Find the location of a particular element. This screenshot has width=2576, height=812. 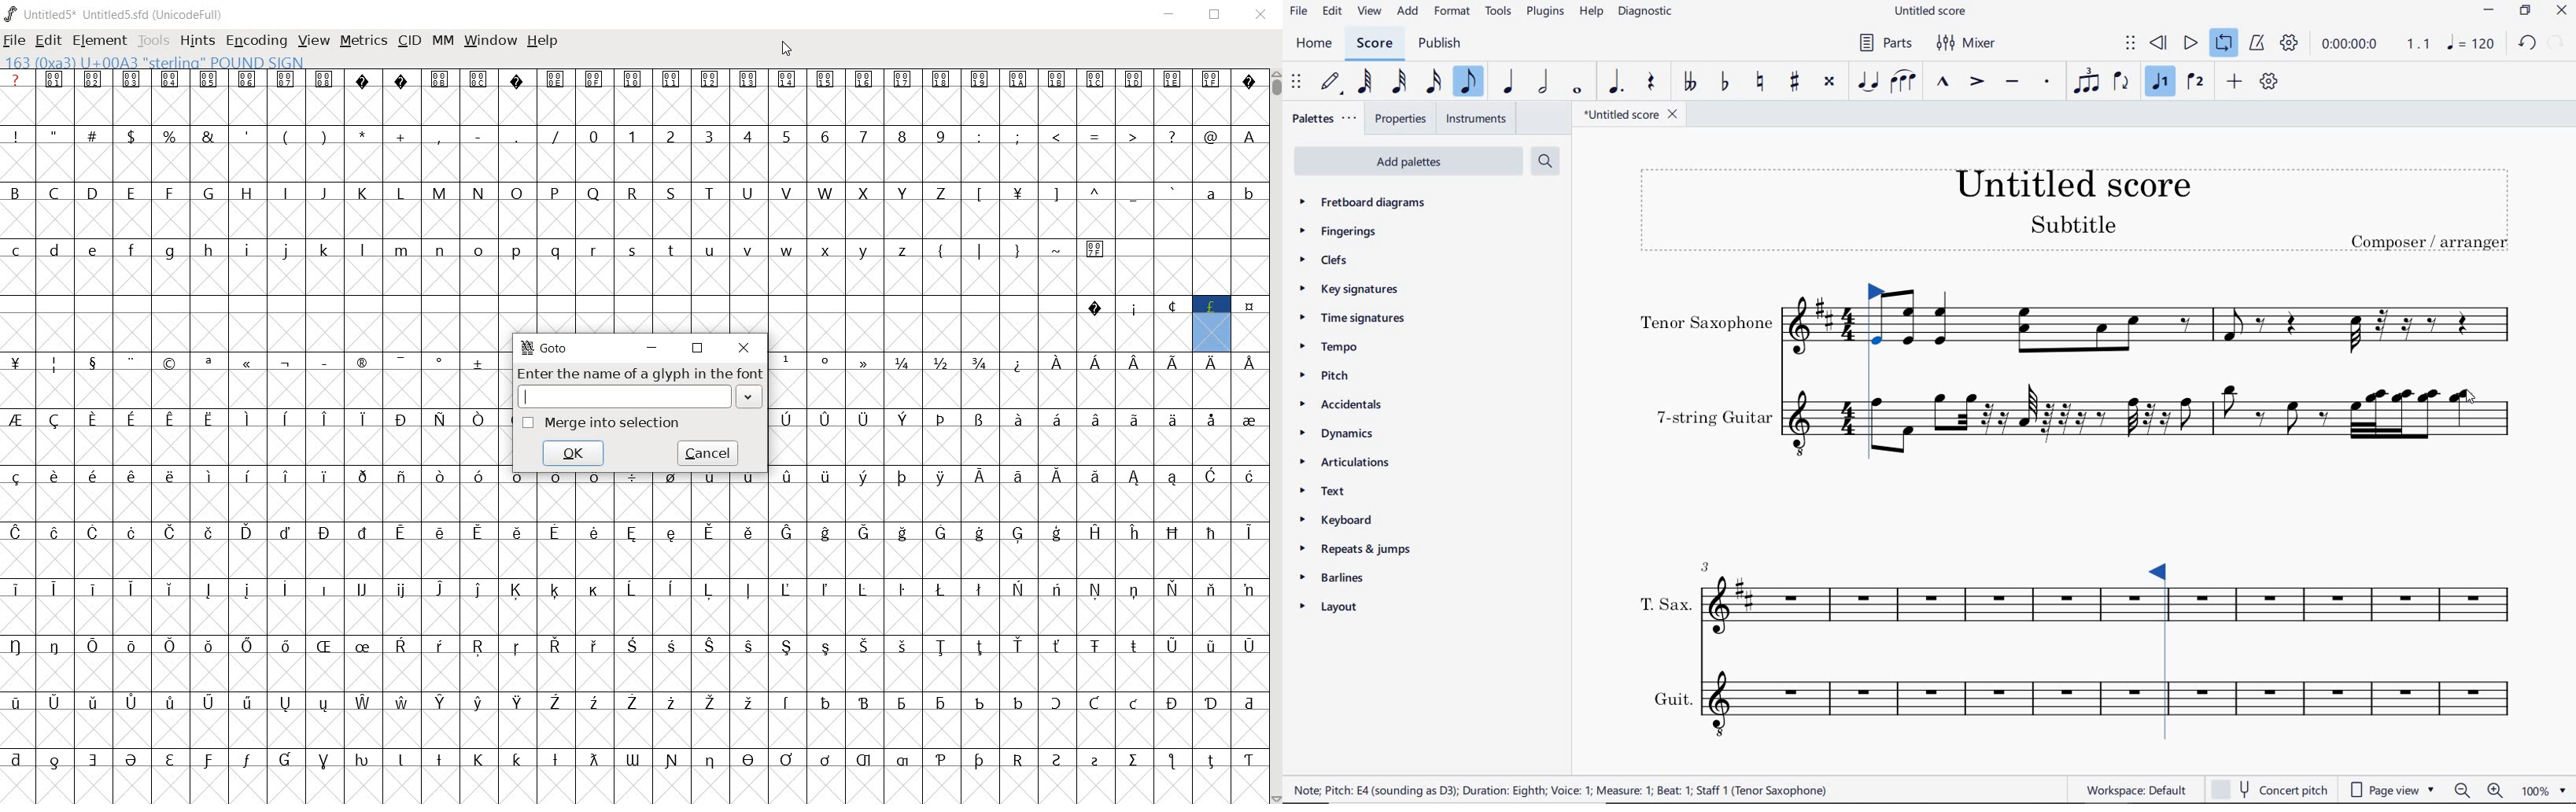

SLUR is located at coordinates (1903, 82).